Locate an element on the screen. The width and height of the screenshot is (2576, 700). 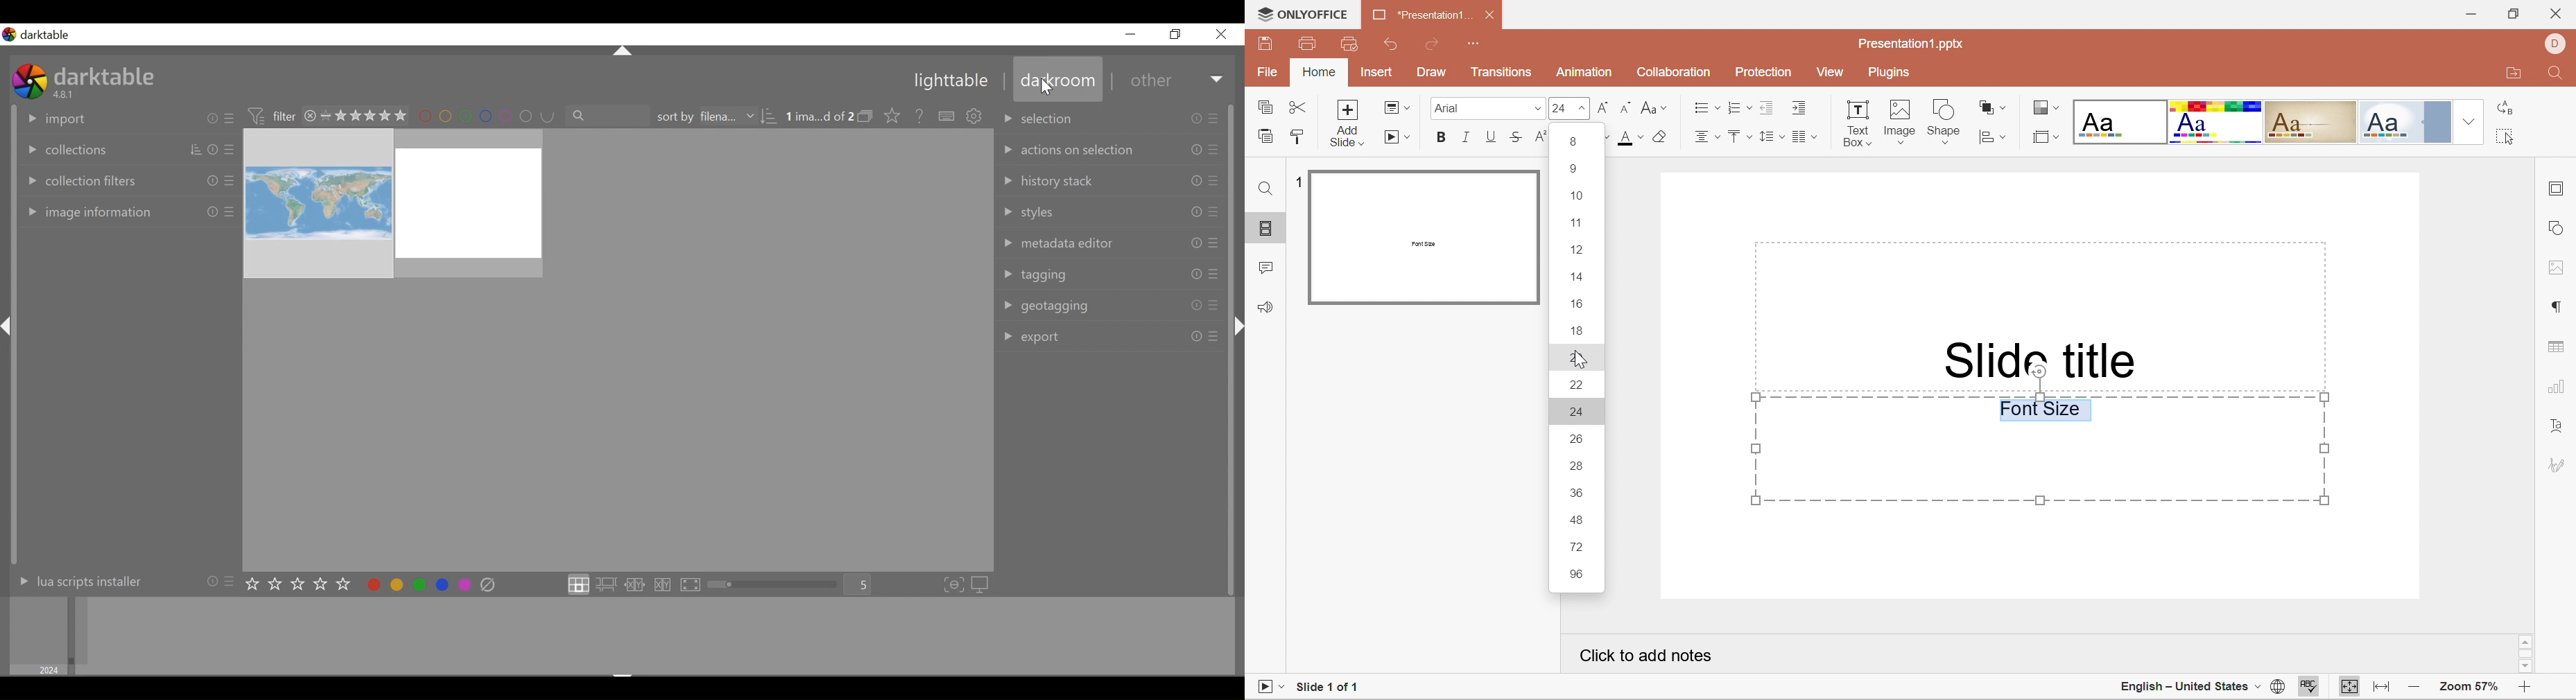
metadata editor is located at coordinates (1108, 242).